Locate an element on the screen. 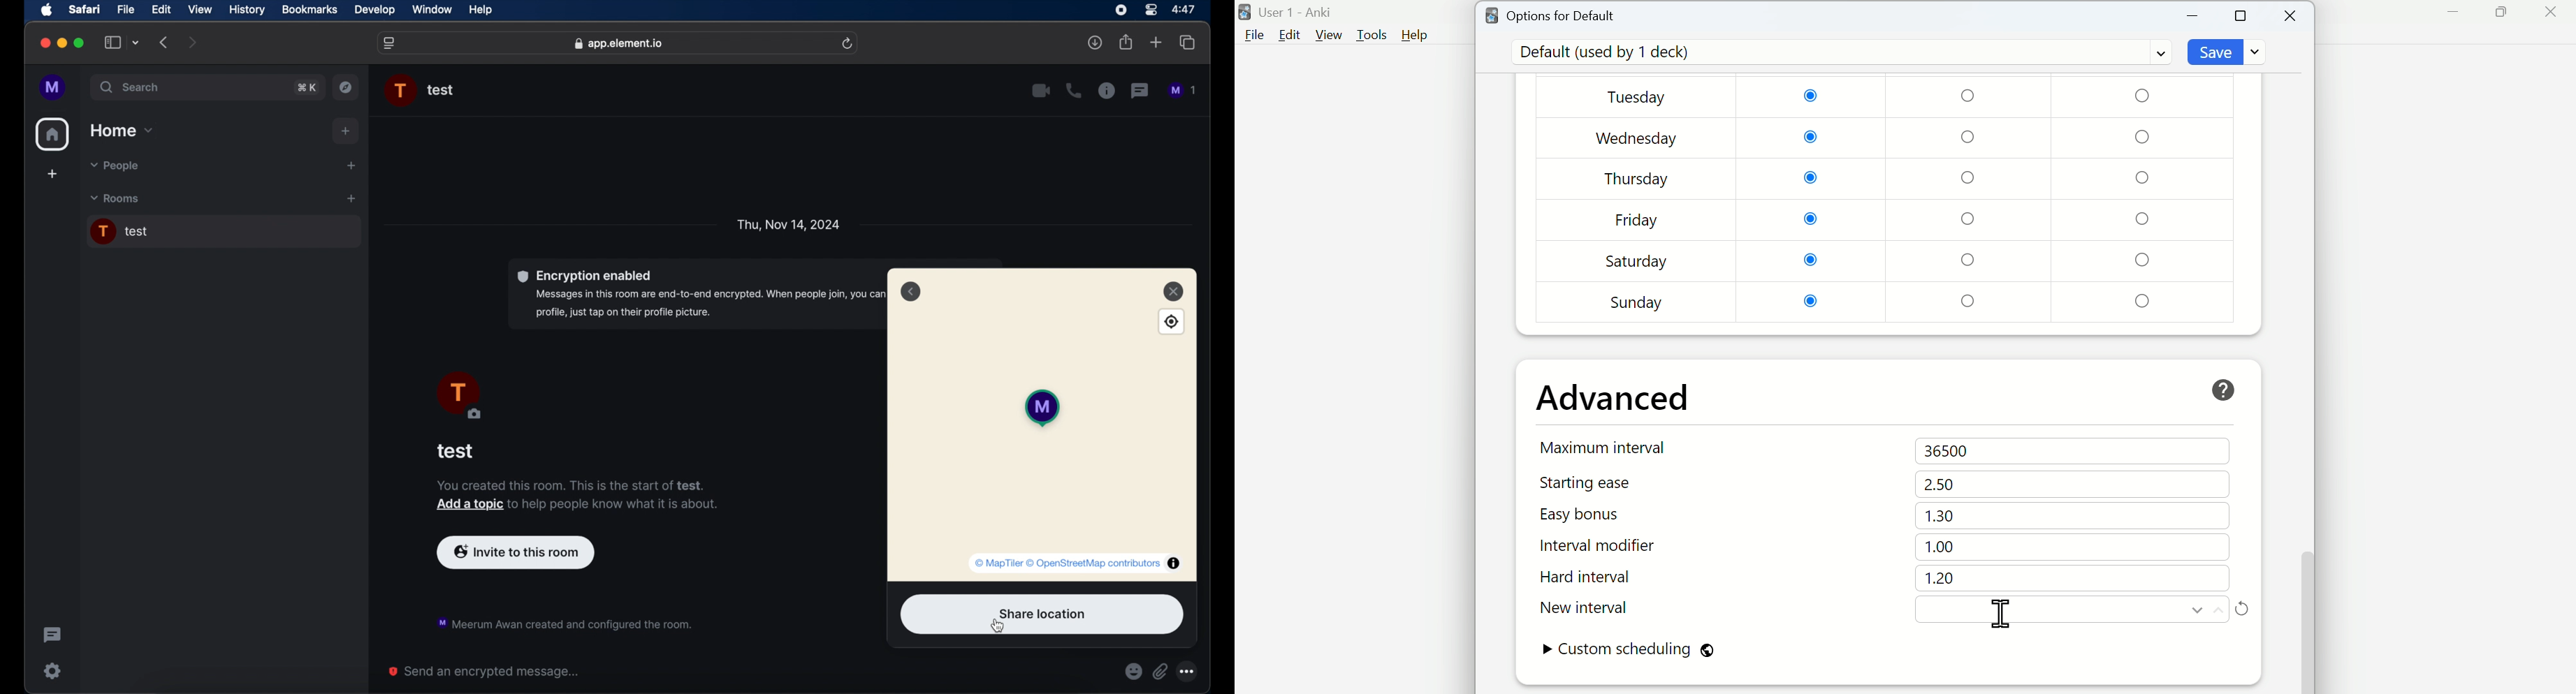 The height and width of the screenshot is (700, 2576). pin location is located at coordinates (1173, 322).